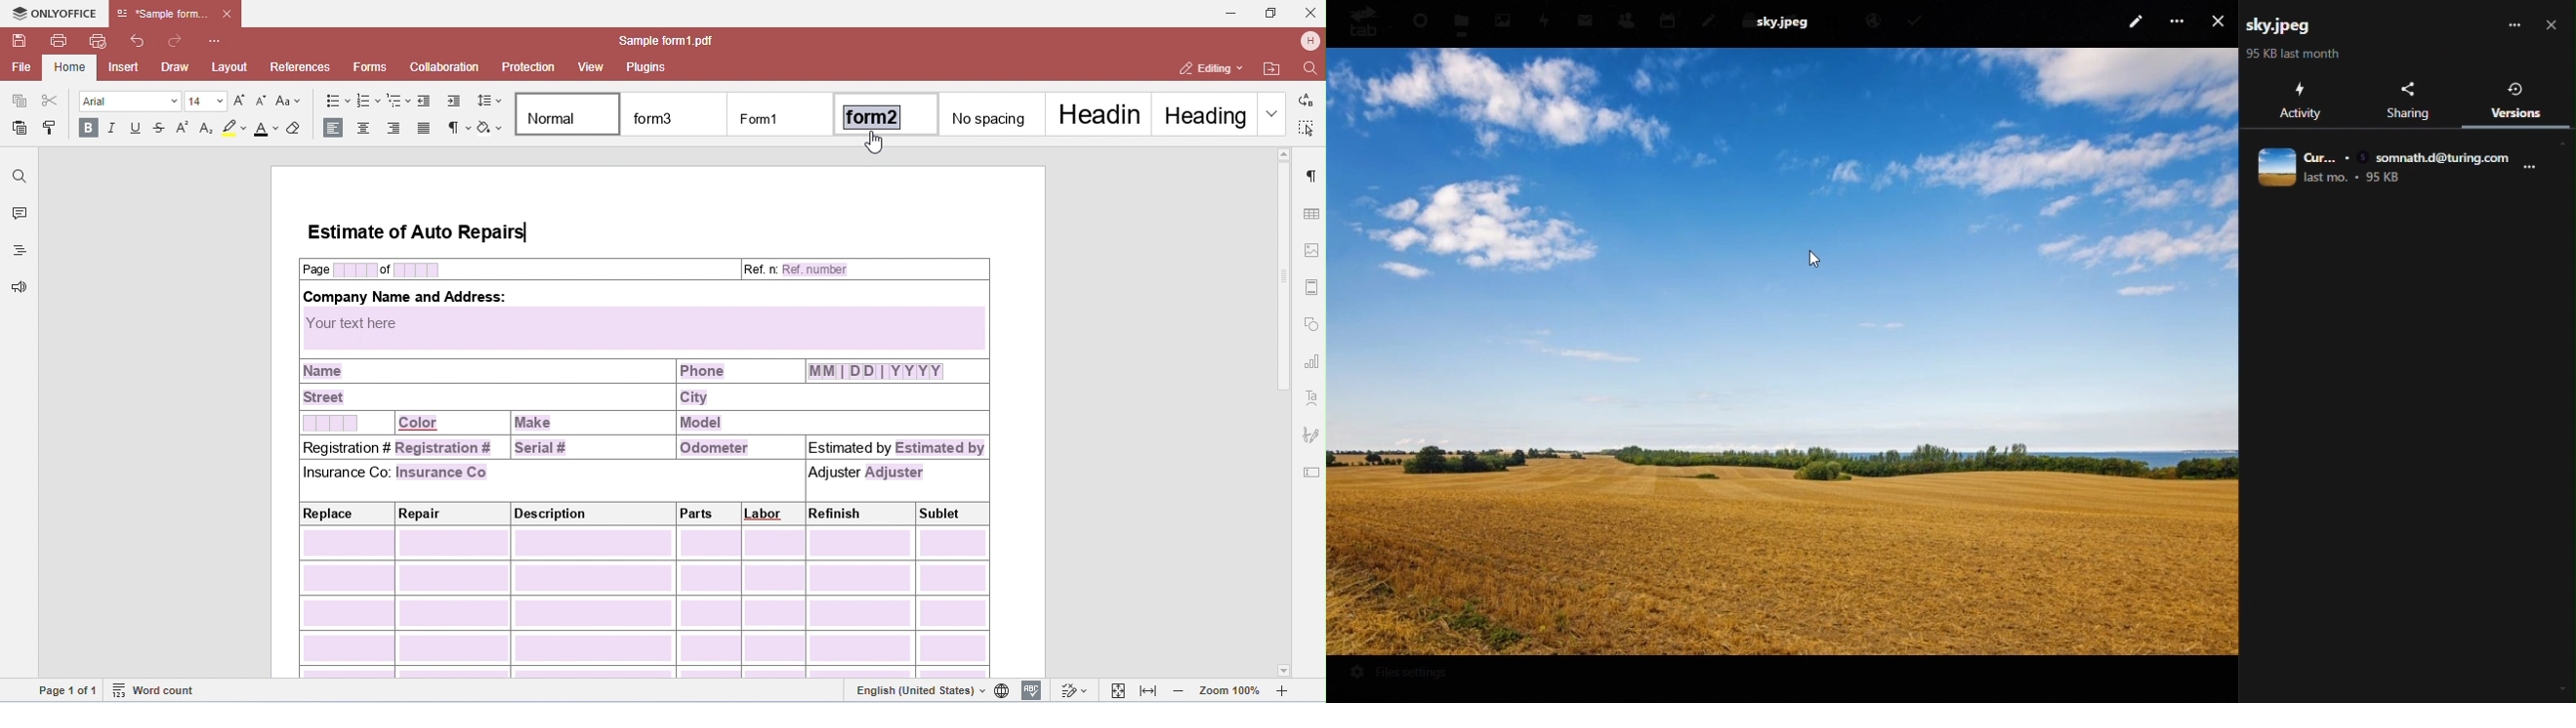 The image size is (2576, 728). Describe the element at coordinates (2181, 20) in the screenshot. I see `More` at that location.